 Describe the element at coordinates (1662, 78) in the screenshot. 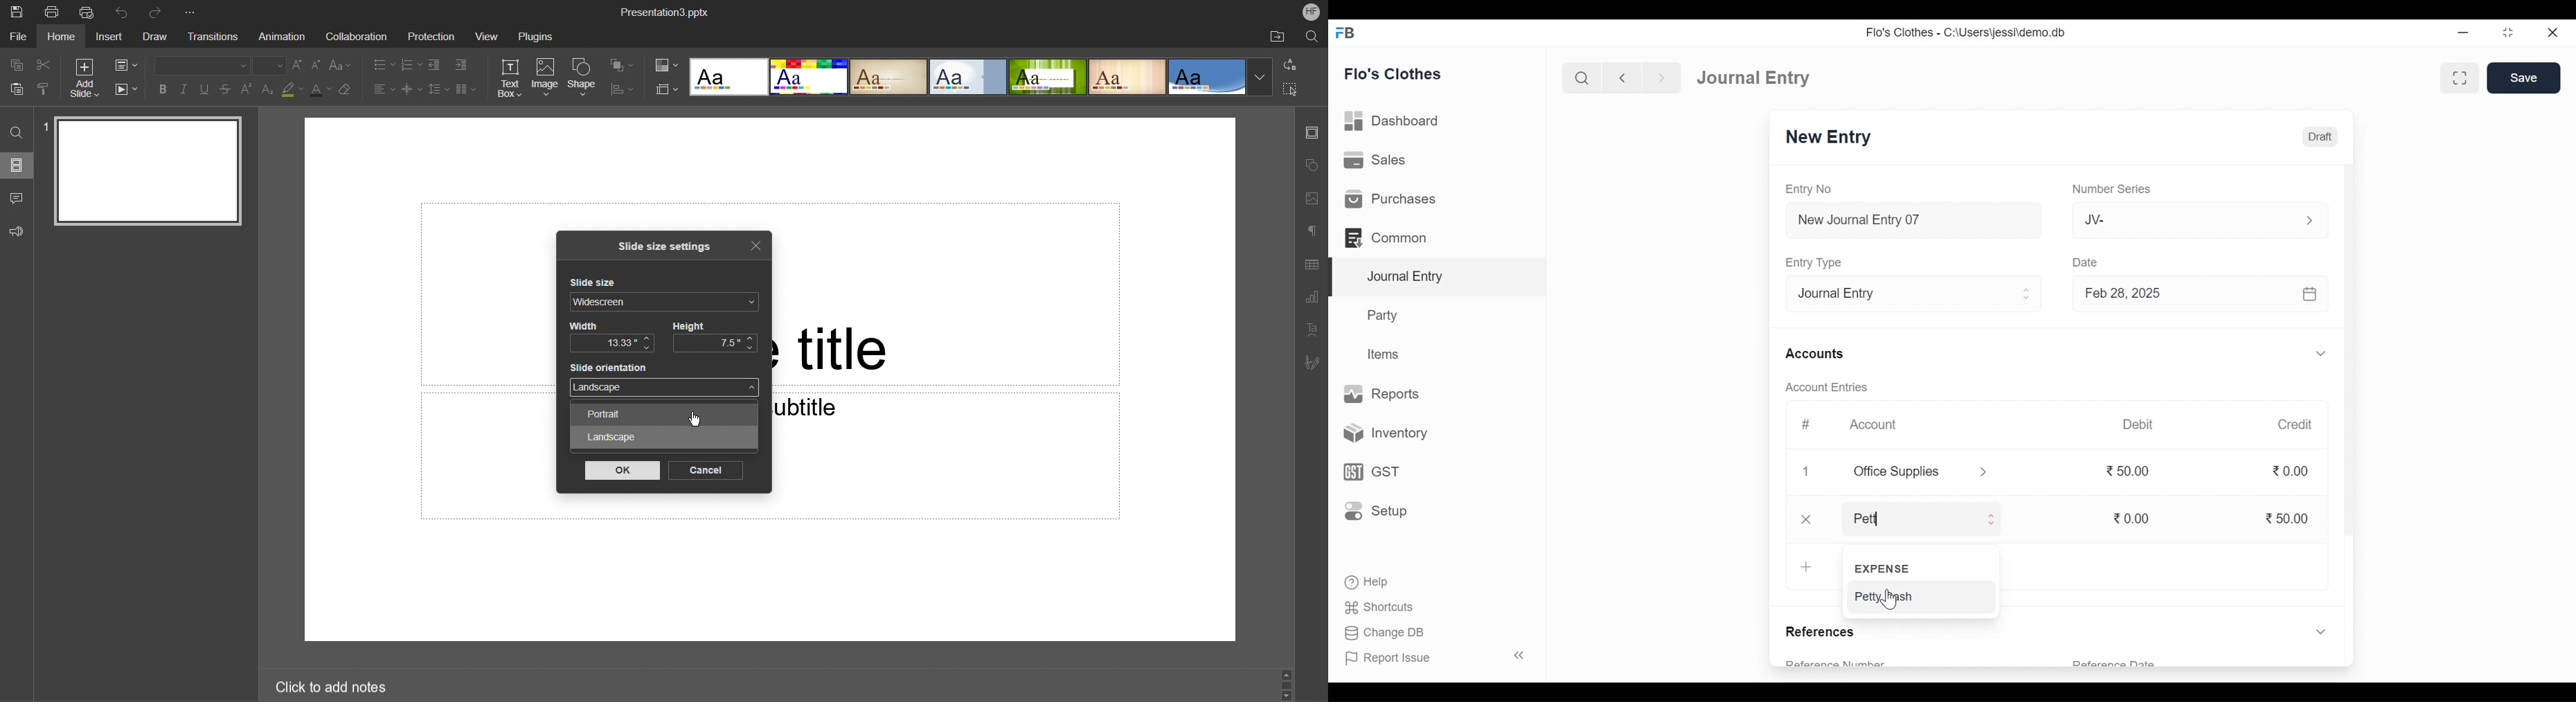

I see `Navigate Forward` at that location.